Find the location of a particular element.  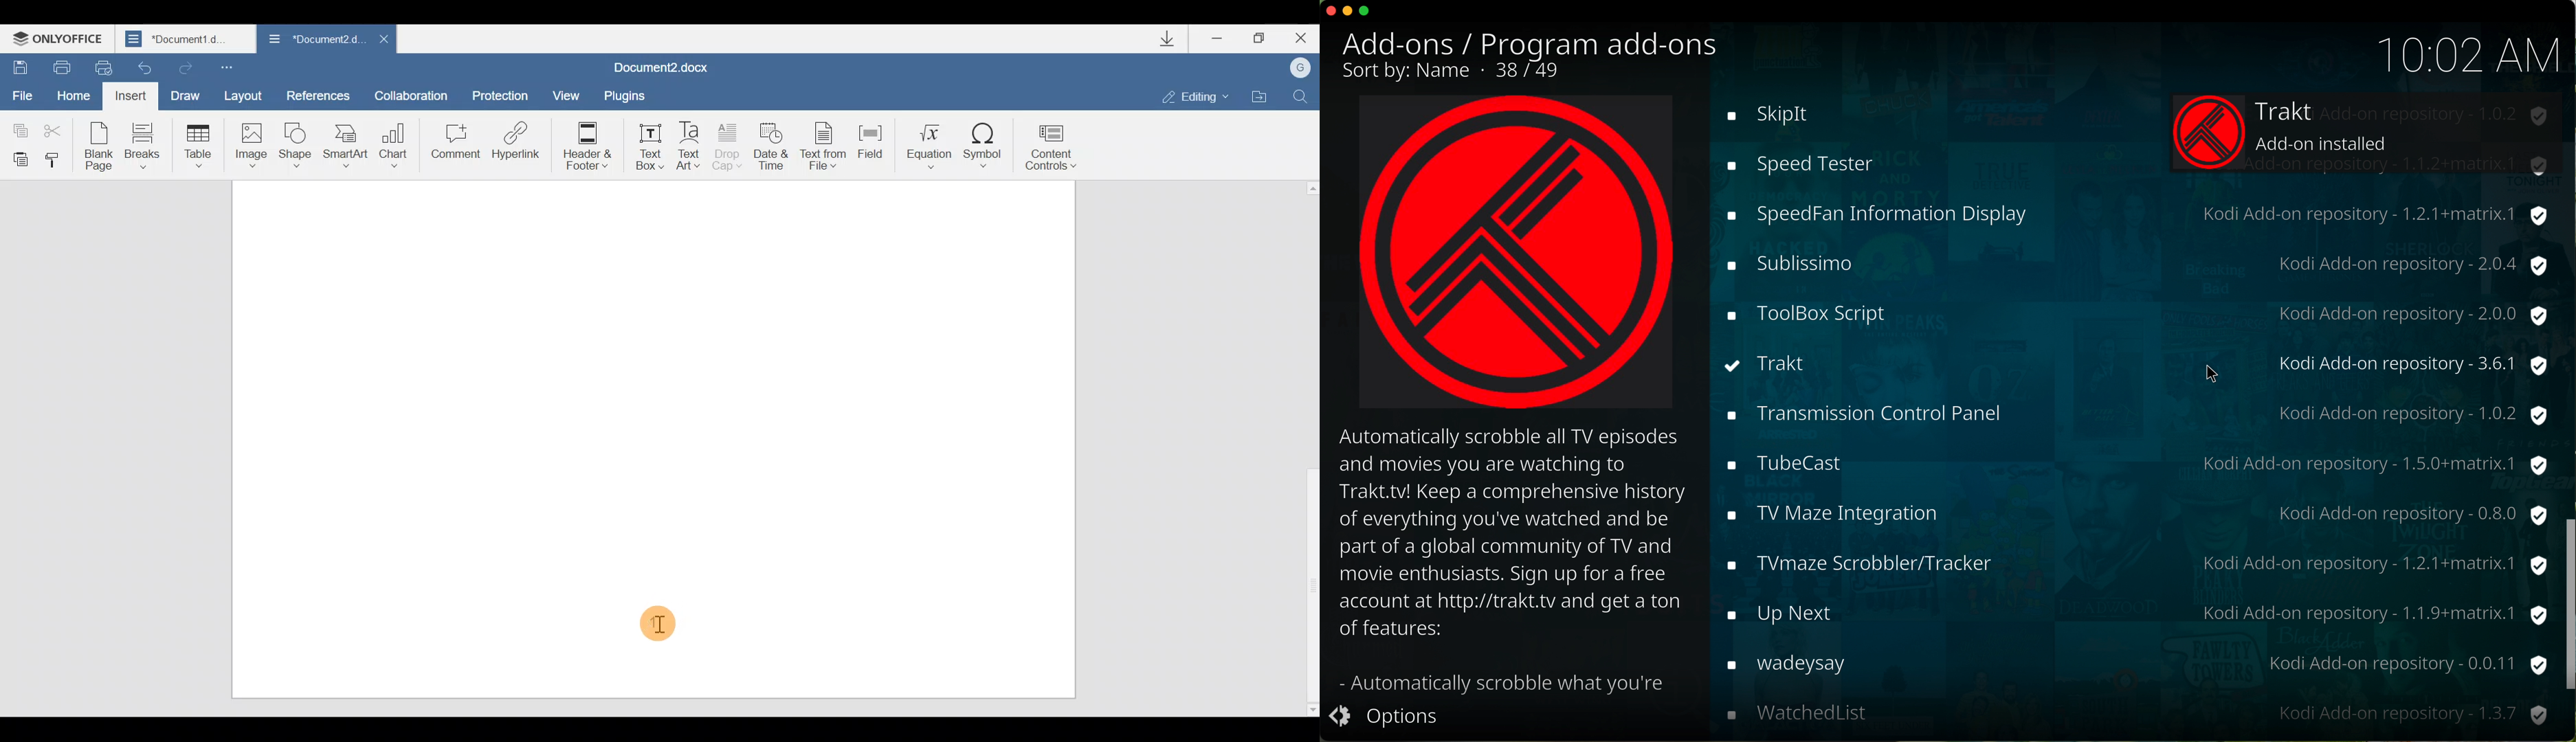

View is located at coordinates (568, 93).